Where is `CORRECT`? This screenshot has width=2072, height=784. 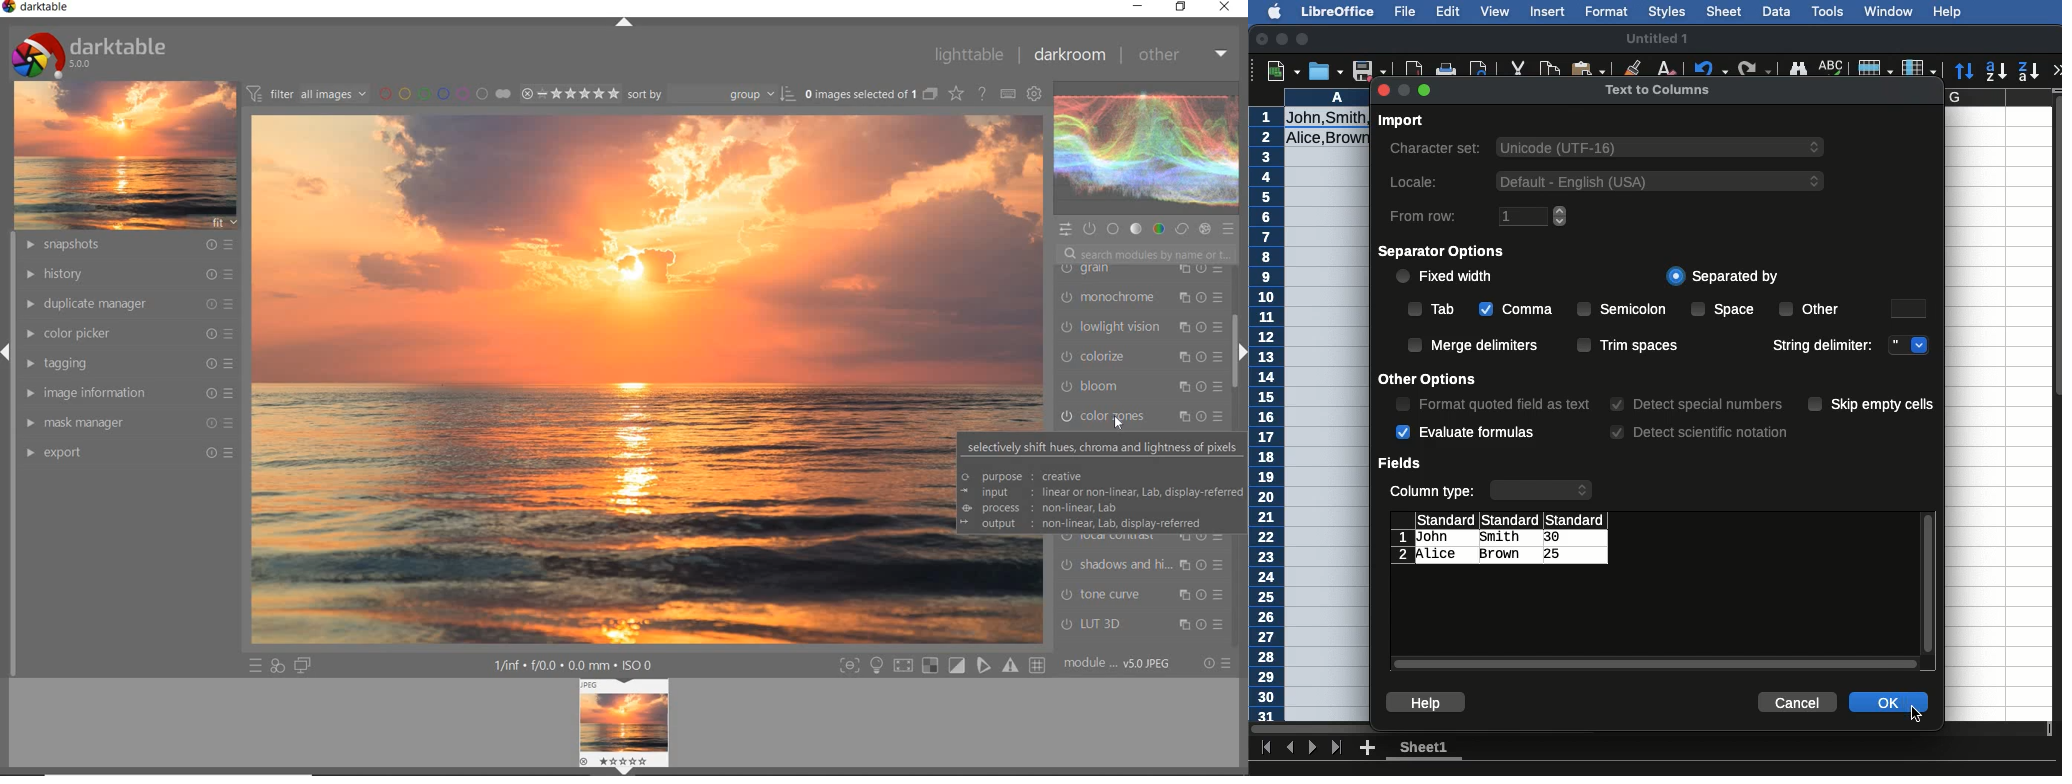 CORRECT is located at coordinates (1183, 230).